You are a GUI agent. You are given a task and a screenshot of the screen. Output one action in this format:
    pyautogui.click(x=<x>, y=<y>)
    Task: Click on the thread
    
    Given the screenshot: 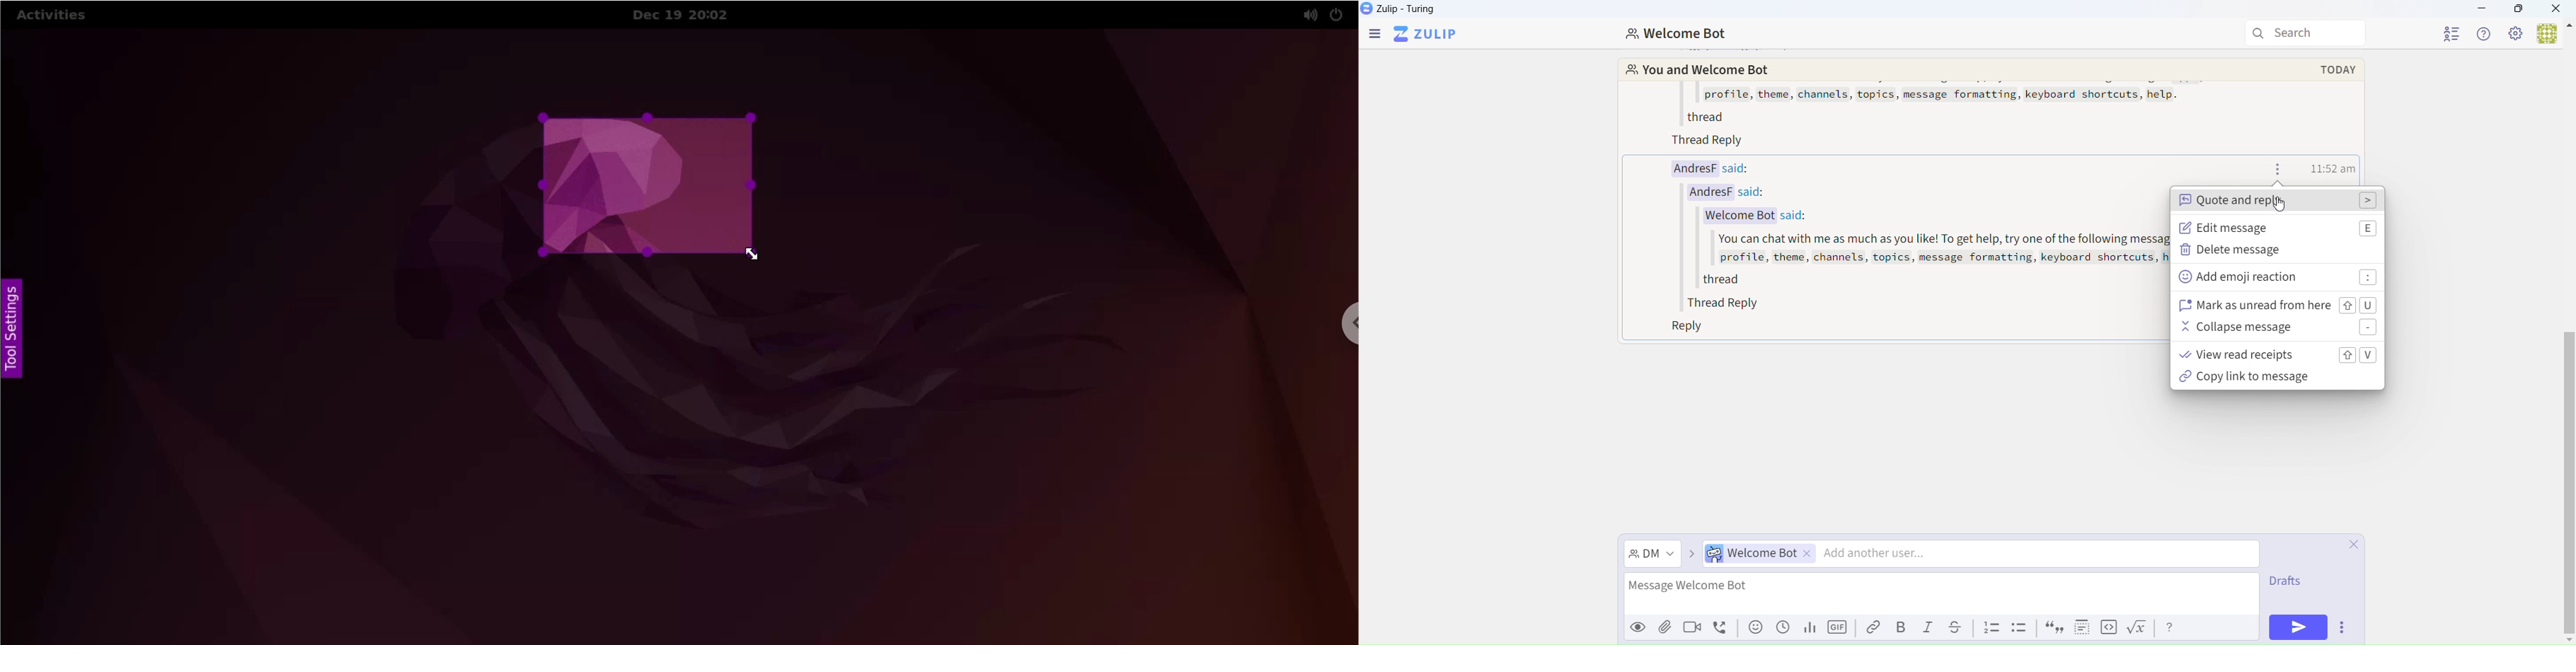 What is the action you would take?
    pyautogui.click(x=1702, y=116)
    